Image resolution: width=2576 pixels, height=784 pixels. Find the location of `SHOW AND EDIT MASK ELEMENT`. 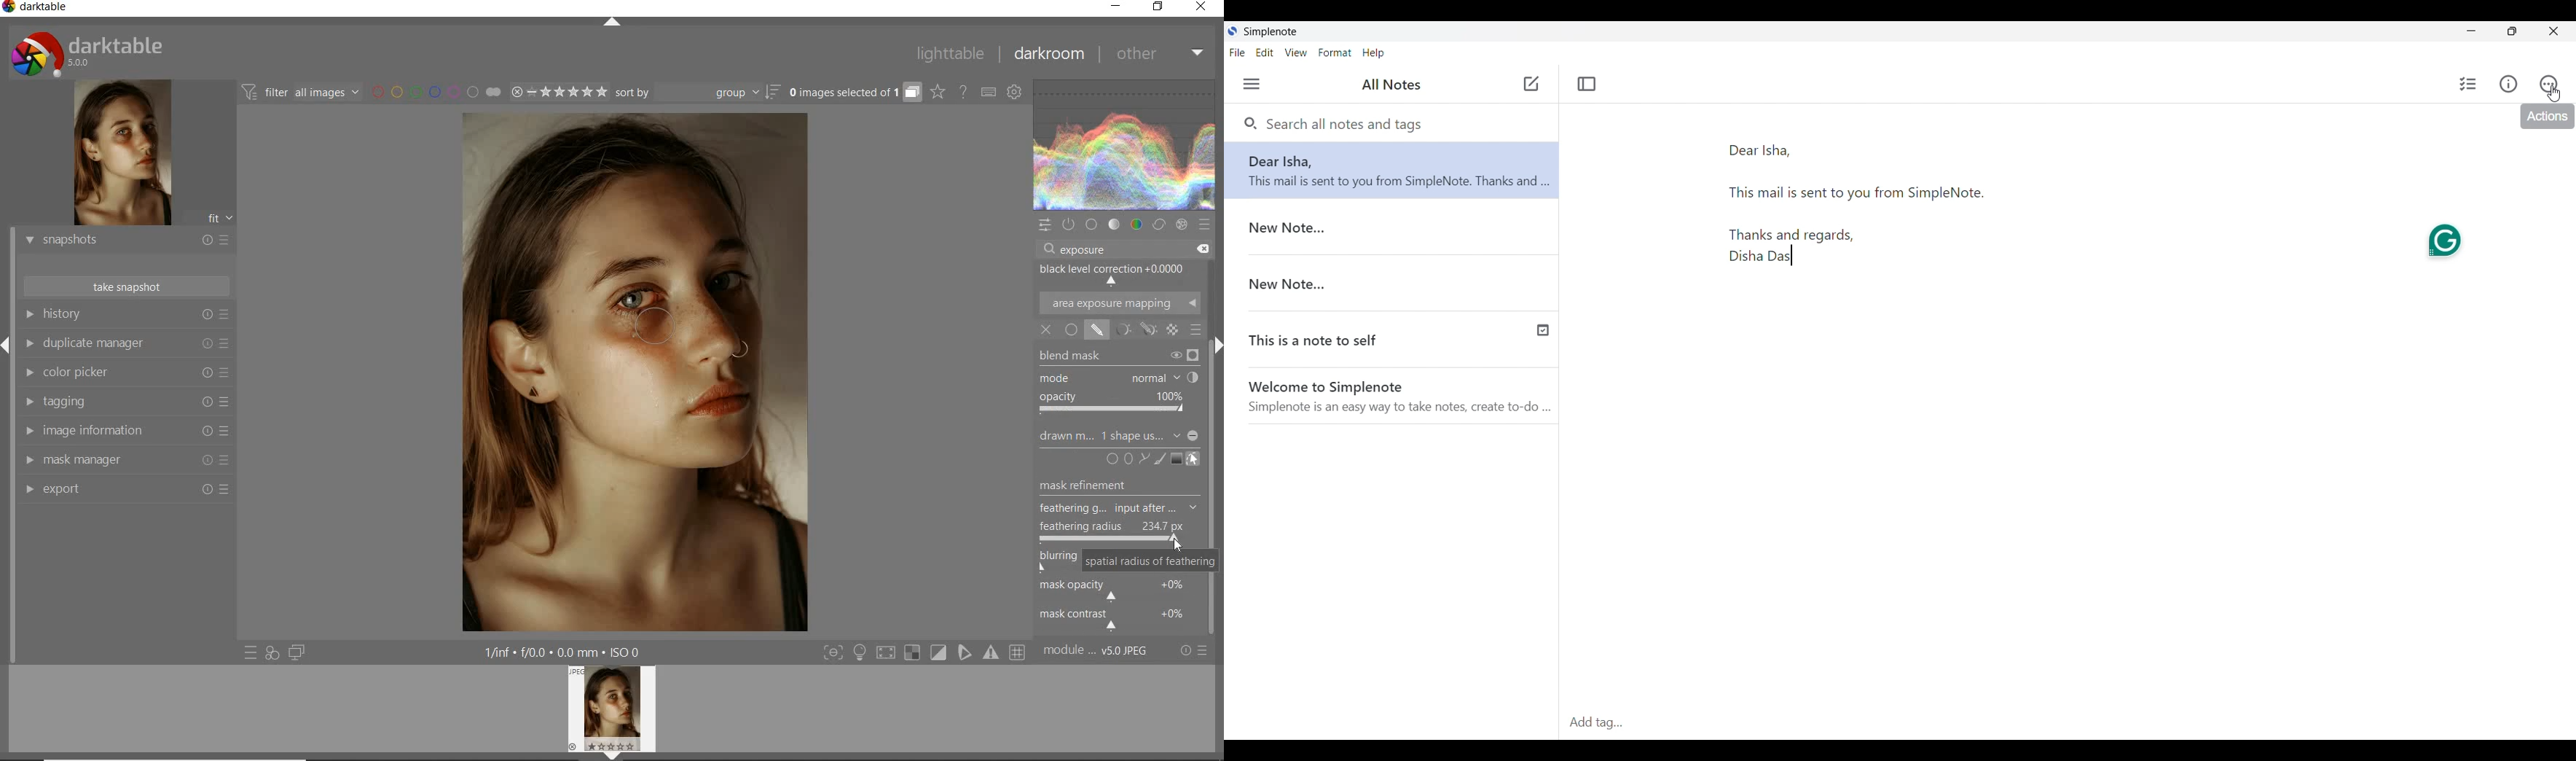

SHOW AND EDIT MASK ELEMENT is located at coordinates (1193, 459).